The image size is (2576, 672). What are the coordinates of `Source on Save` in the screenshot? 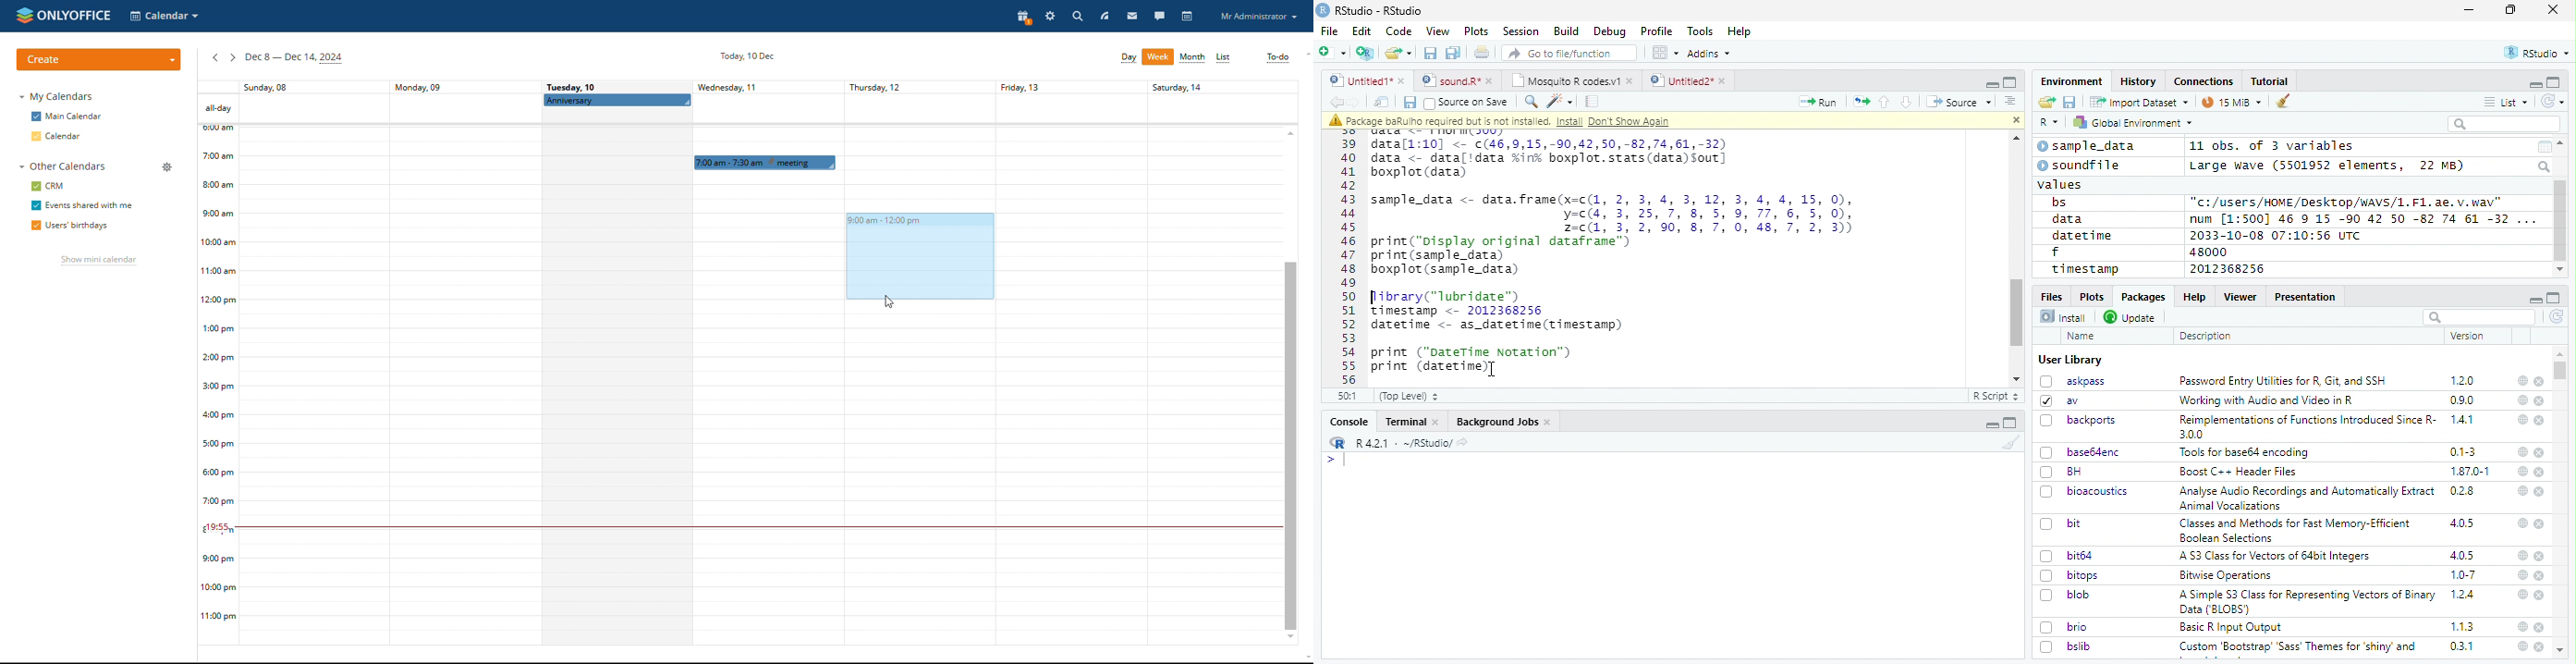 It's located at (1465, 102).